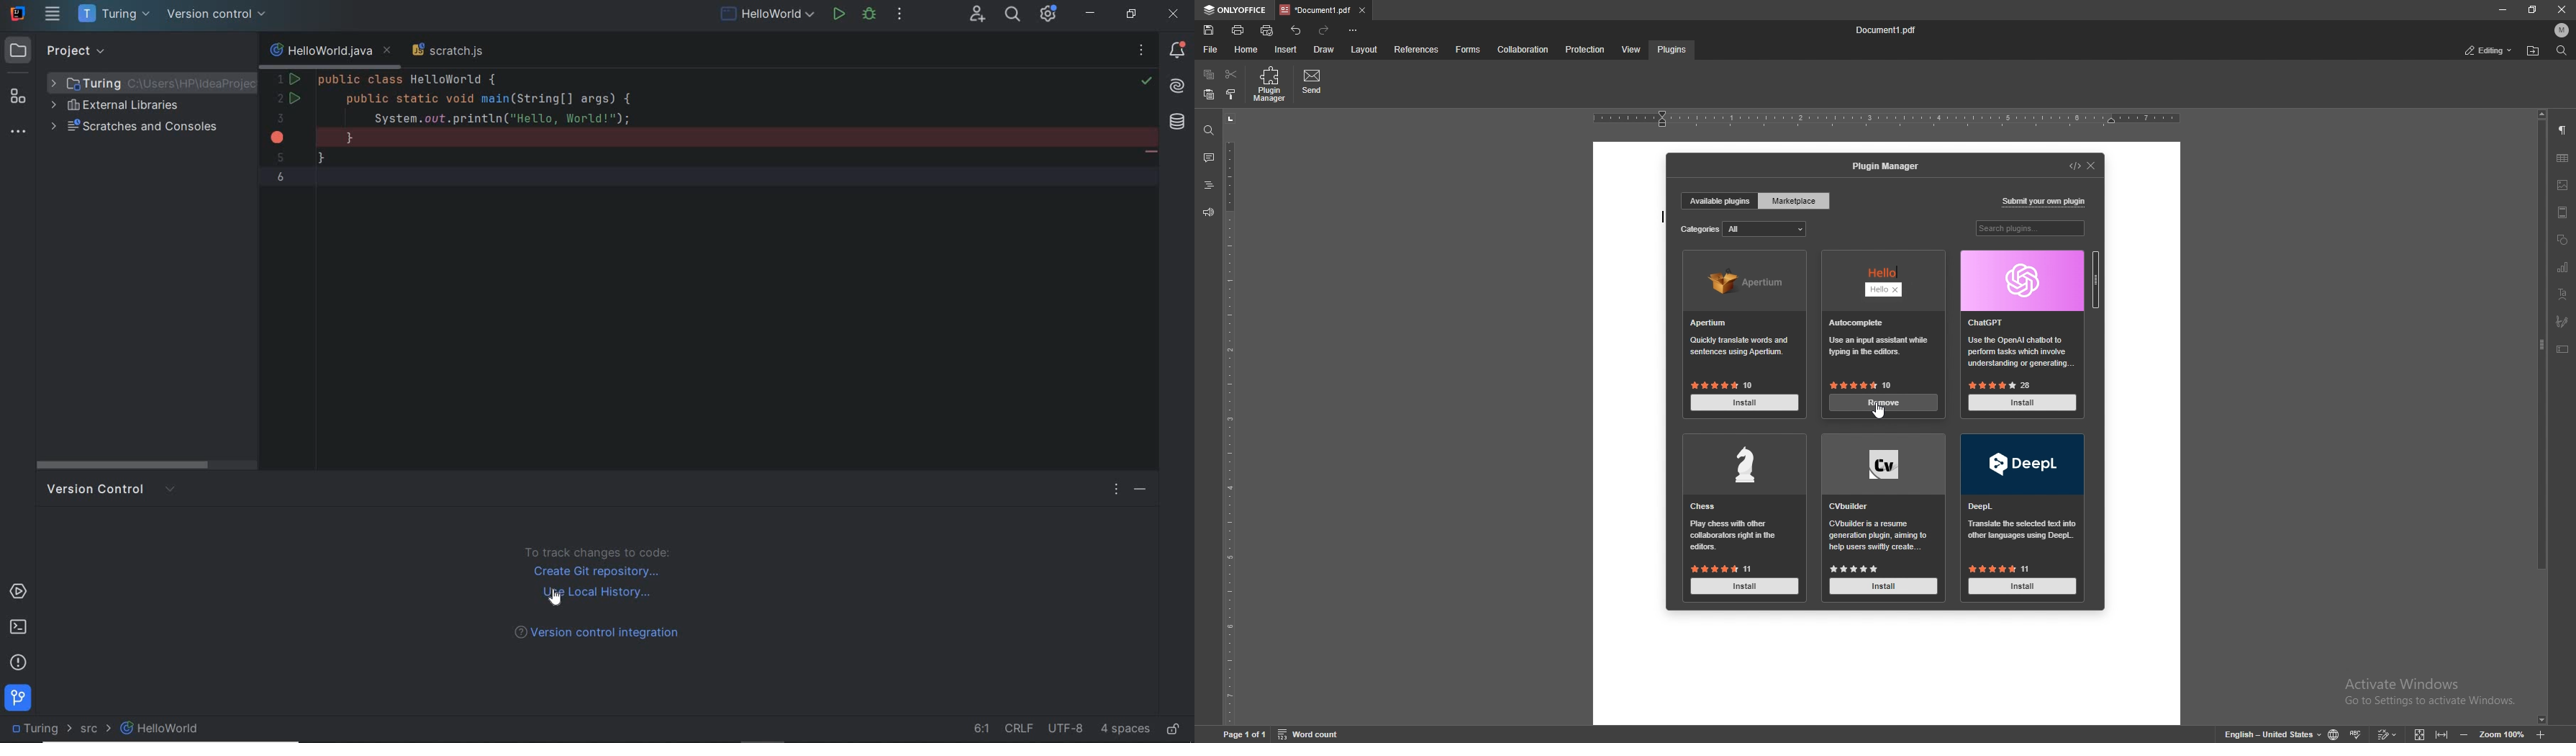 The height and width of the screenshot is (756, 2576). I want to click on type, so click(1658, 217).